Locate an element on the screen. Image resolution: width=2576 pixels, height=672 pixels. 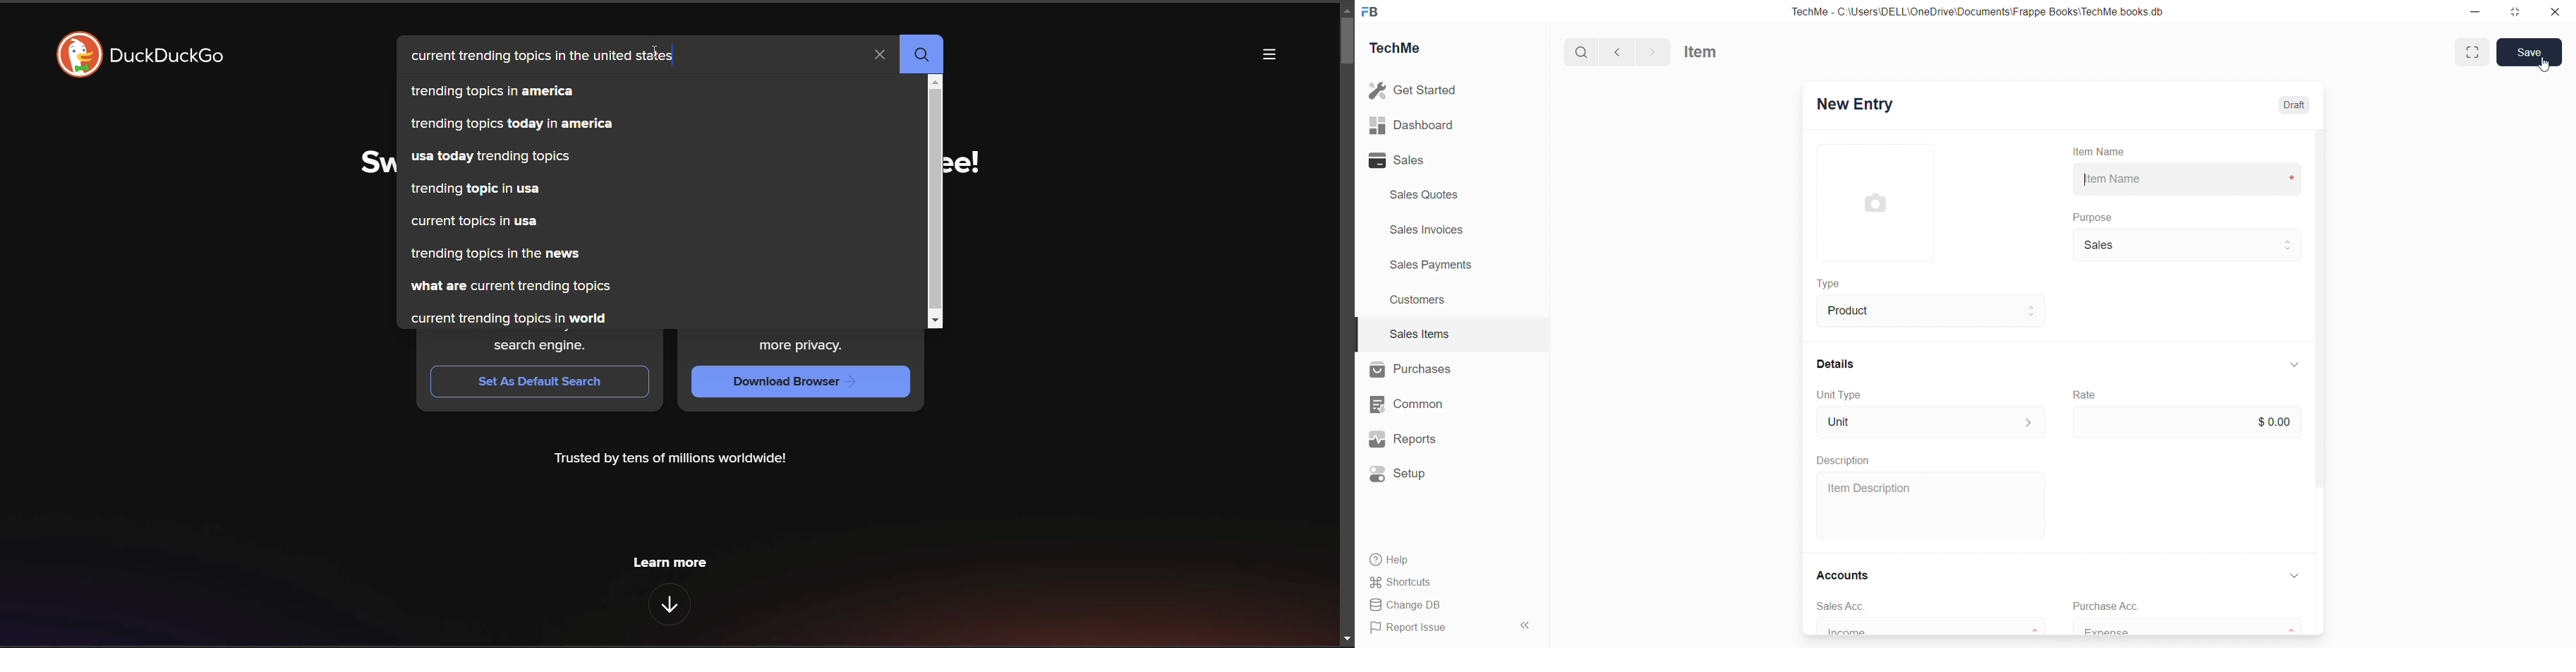
Trusted by tens of millions worldwide! is located at coordinates (671, 460).